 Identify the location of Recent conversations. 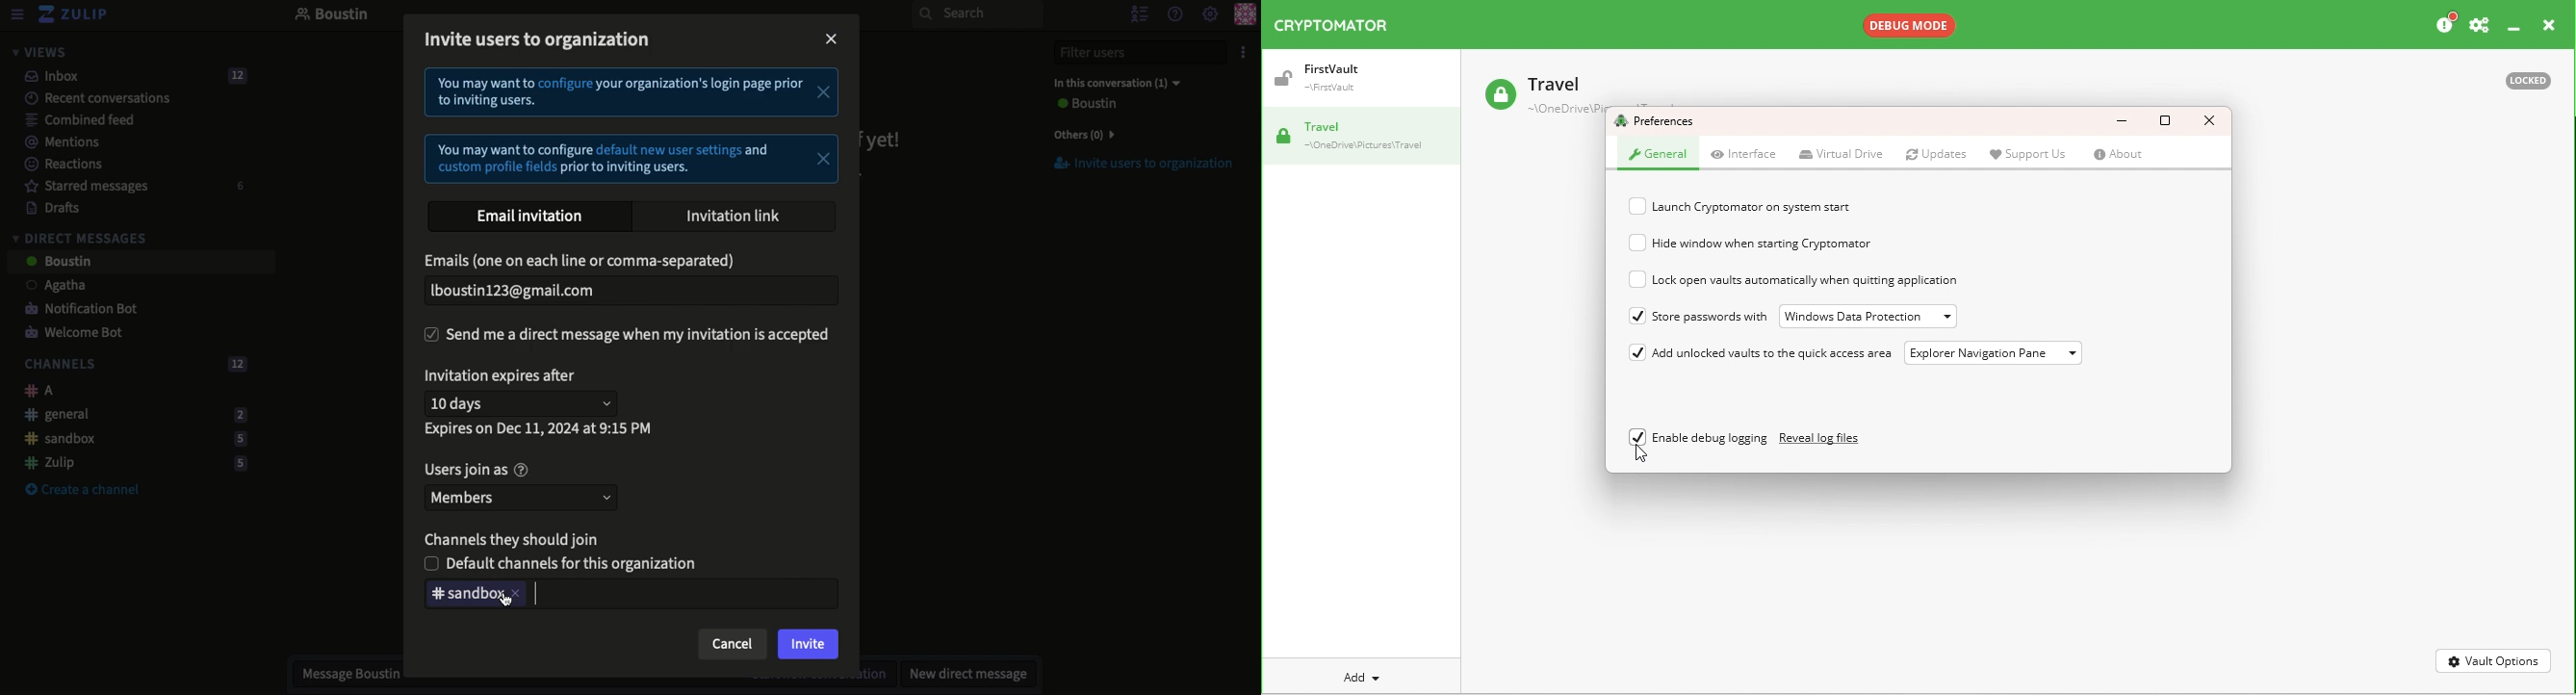
(87, 97).